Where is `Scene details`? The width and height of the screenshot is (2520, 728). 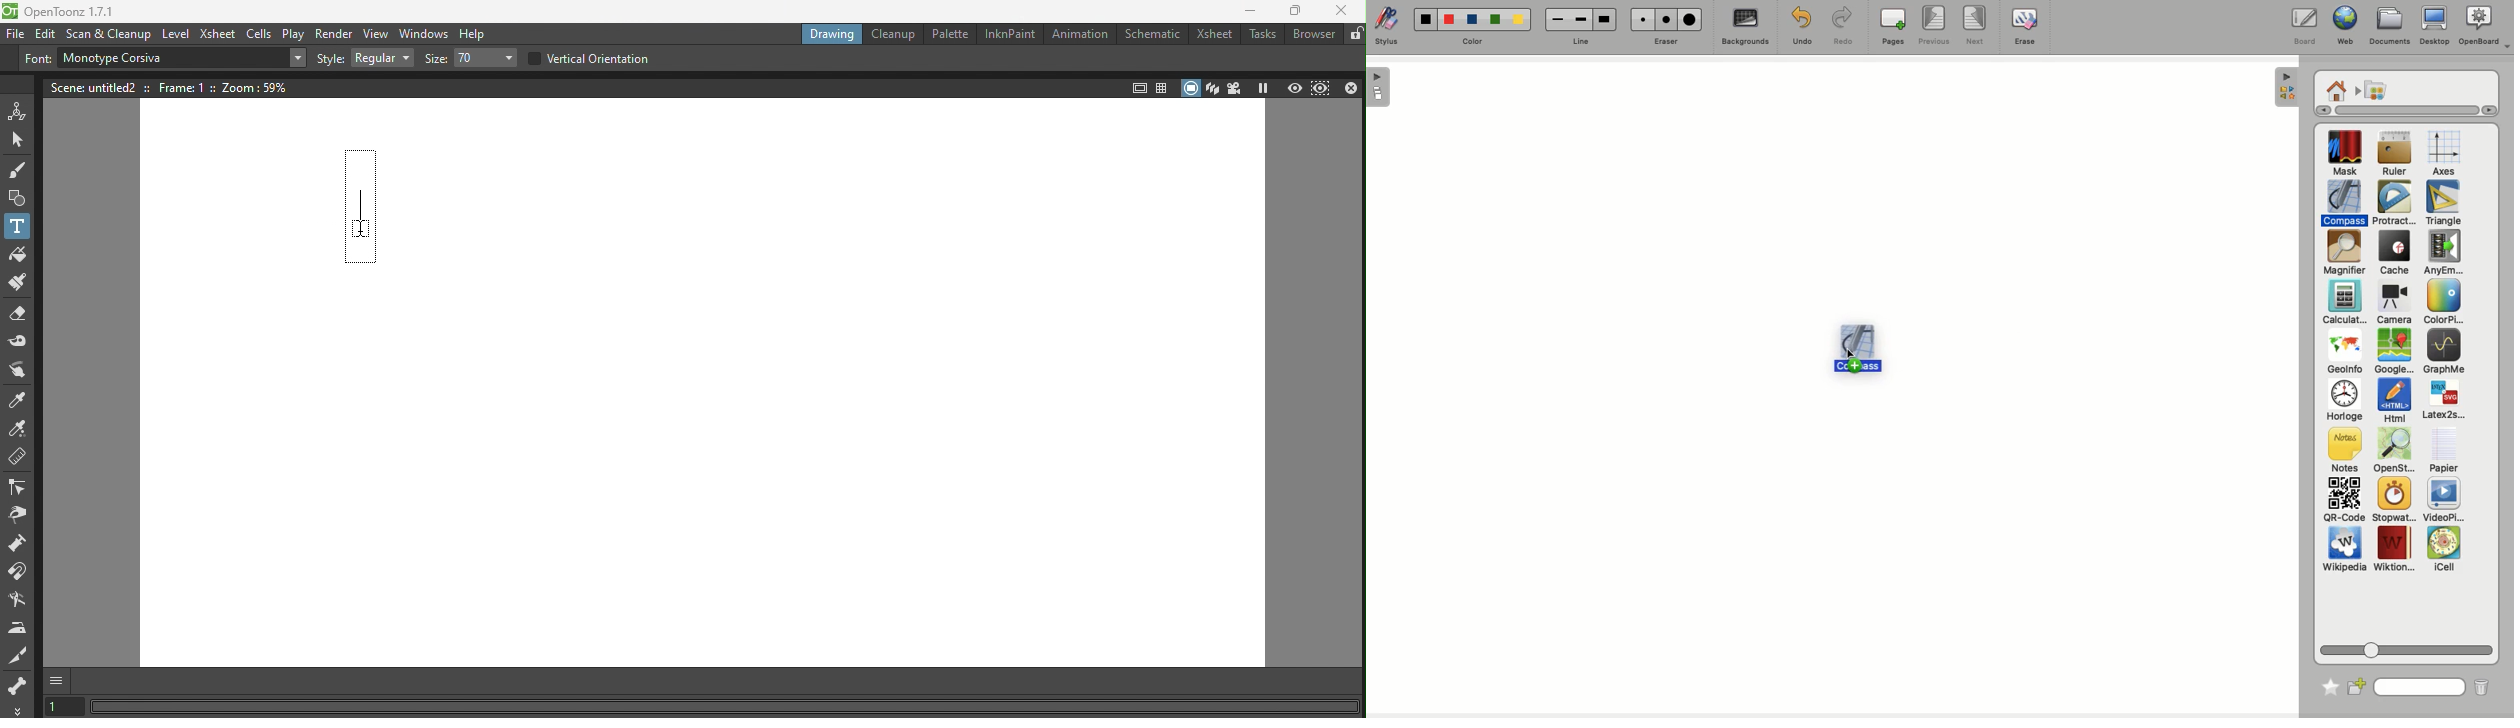
Scene details is located at coordinates (167, 89).